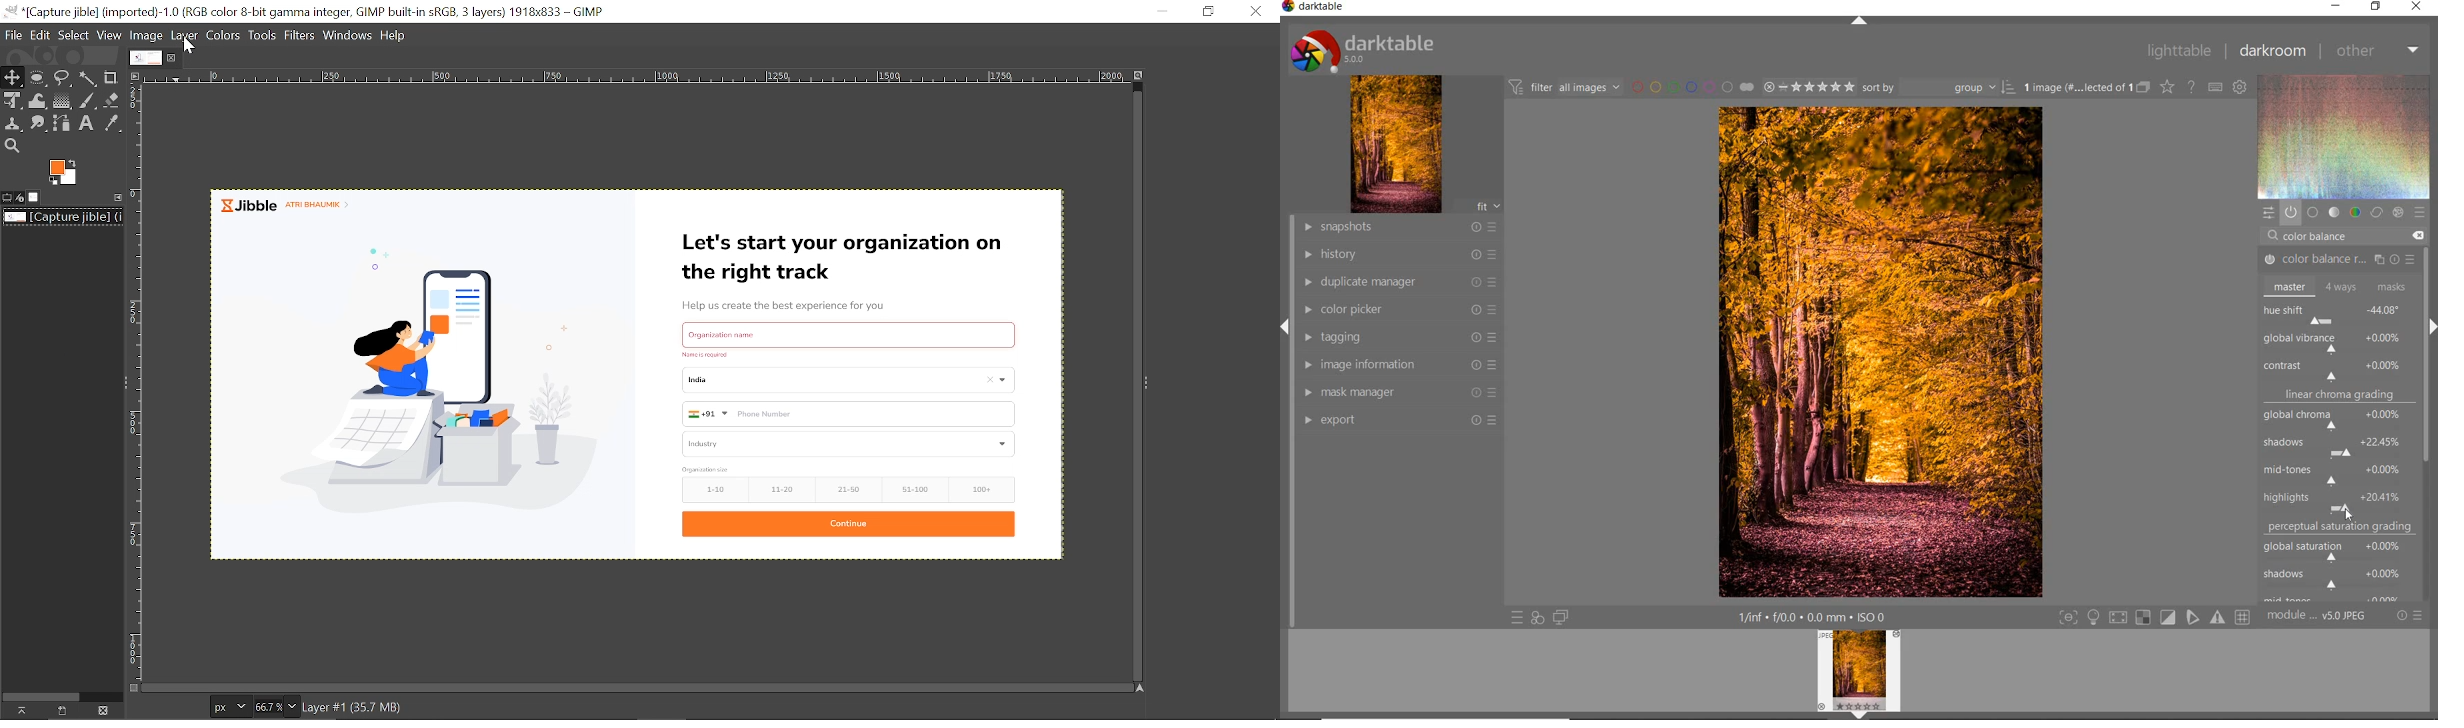 The width and height of the screenshot is (2464, 728). What do you see at coordinates (2377, 213) in the screenshot?
I see `correct` at bounding box center [2377, 213].